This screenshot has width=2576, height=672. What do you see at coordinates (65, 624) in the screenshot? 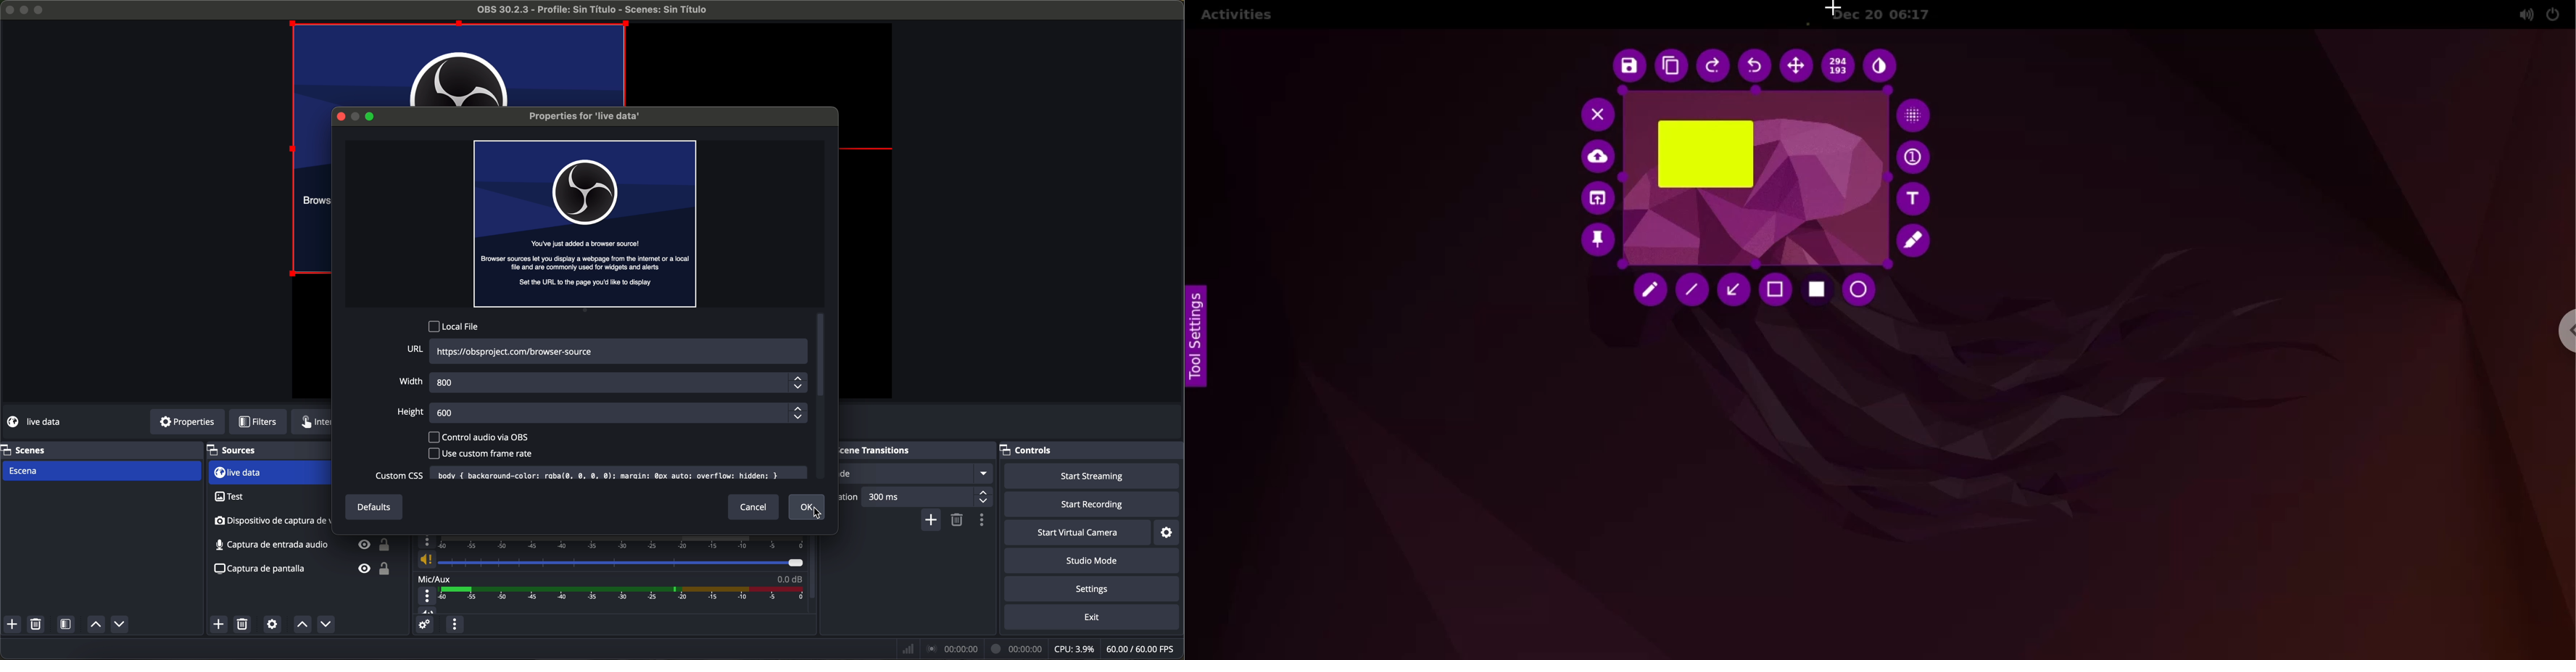
I see `open scene filters` at bounding box center [65, 624].